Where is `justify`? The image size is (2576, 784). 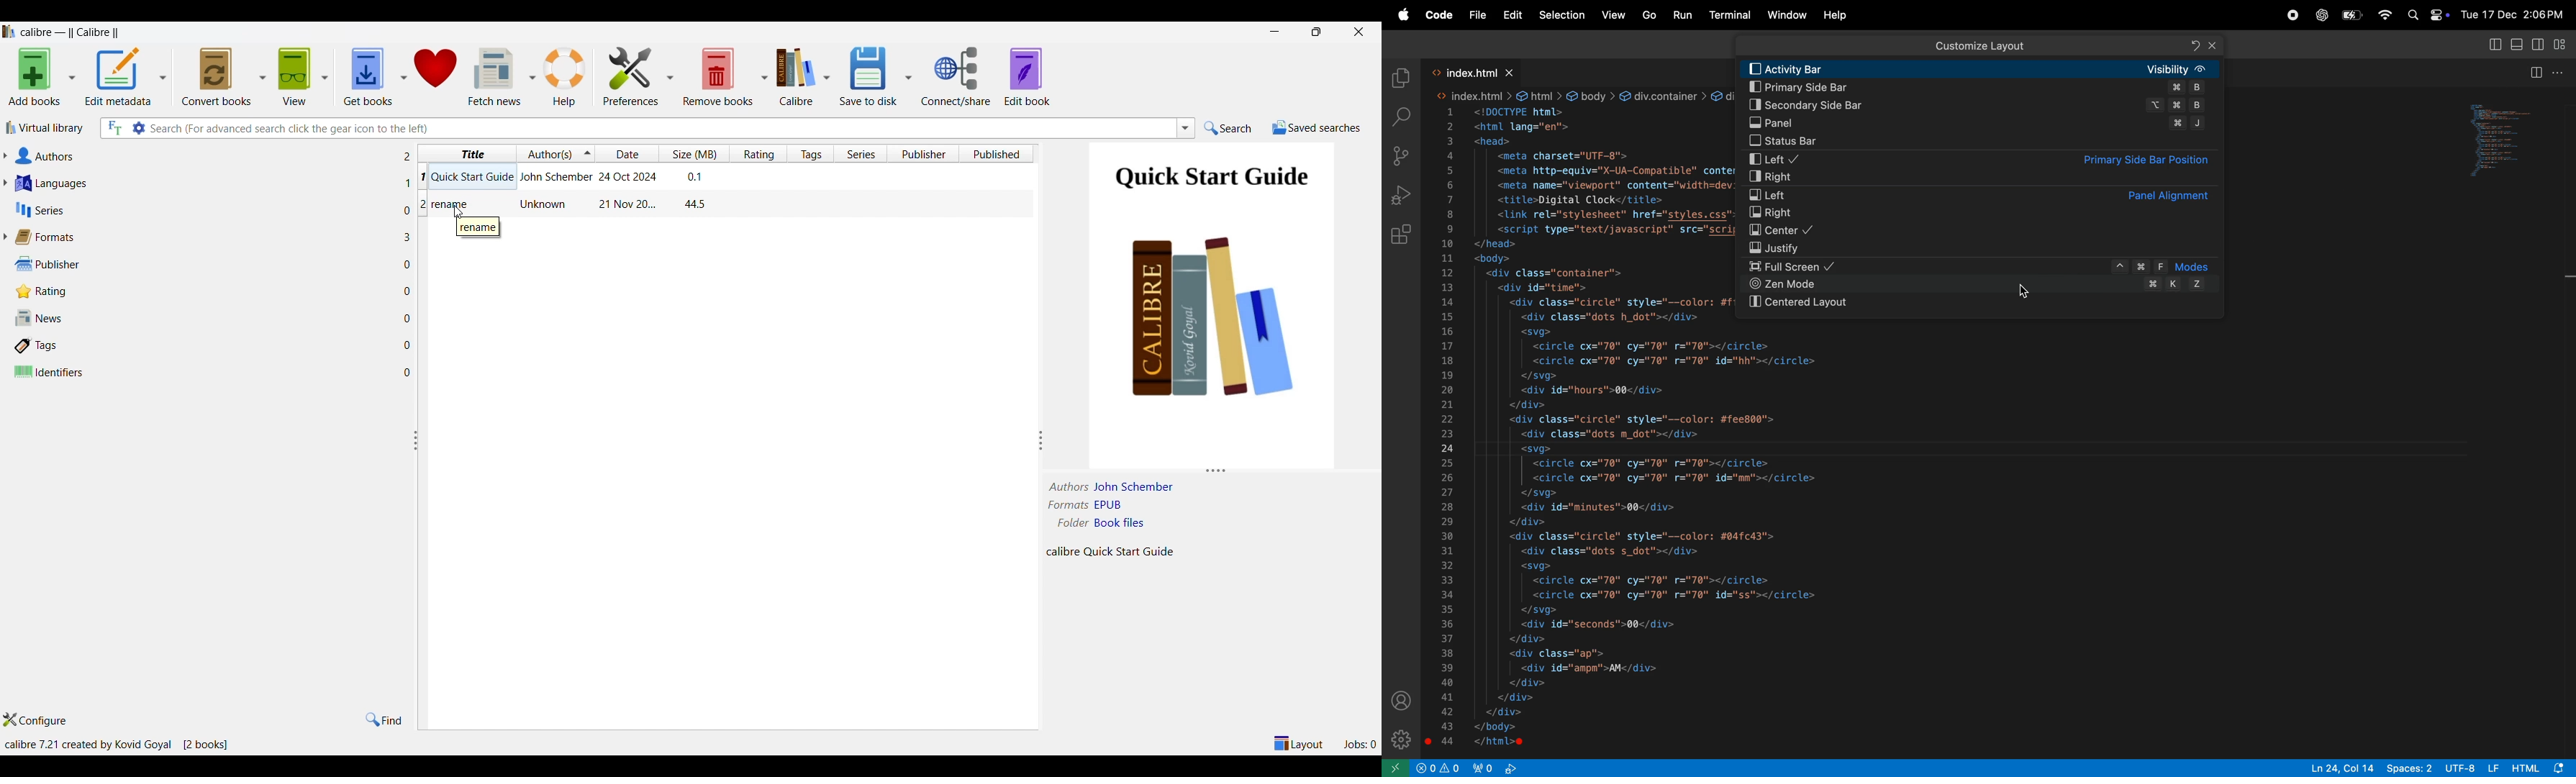 justify is located at coordinates (1983, 248).